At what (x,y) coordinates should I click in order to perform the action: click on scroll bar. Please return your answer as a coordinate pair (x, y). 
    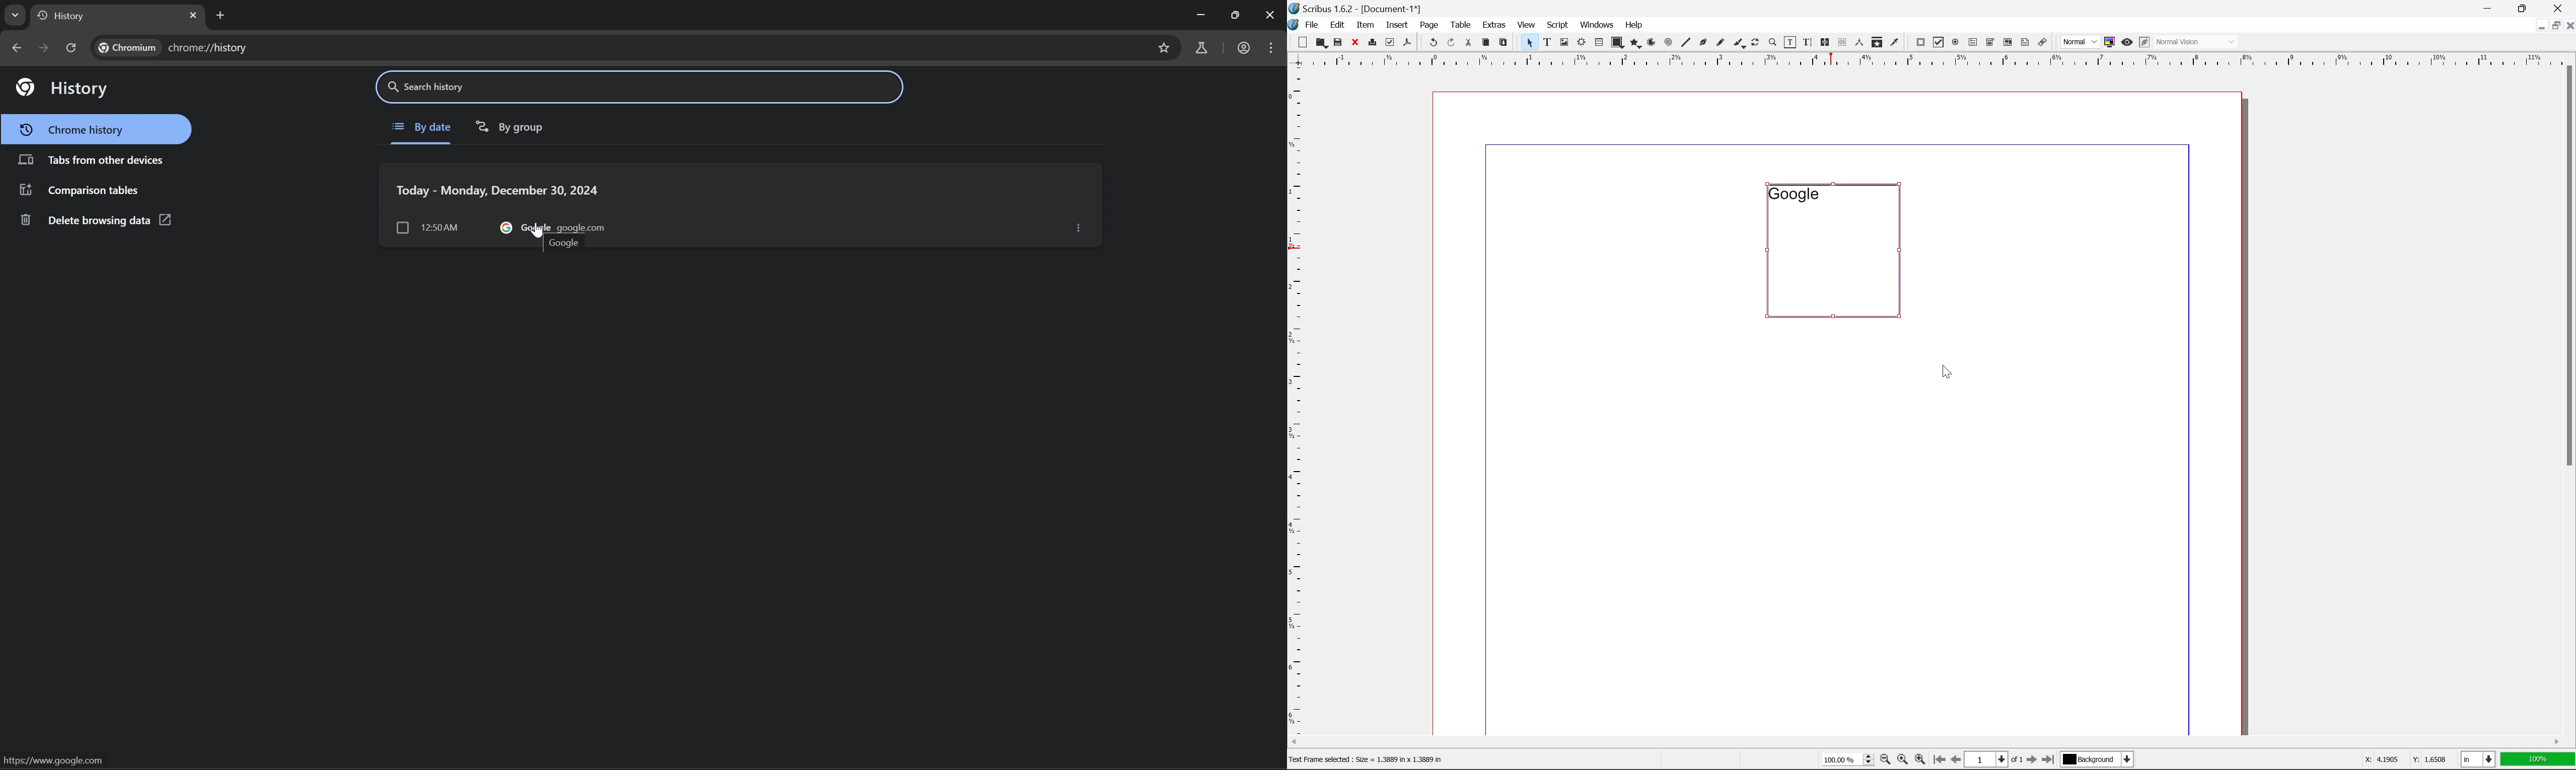
    Looking at the image, I should click on (1925, 741).